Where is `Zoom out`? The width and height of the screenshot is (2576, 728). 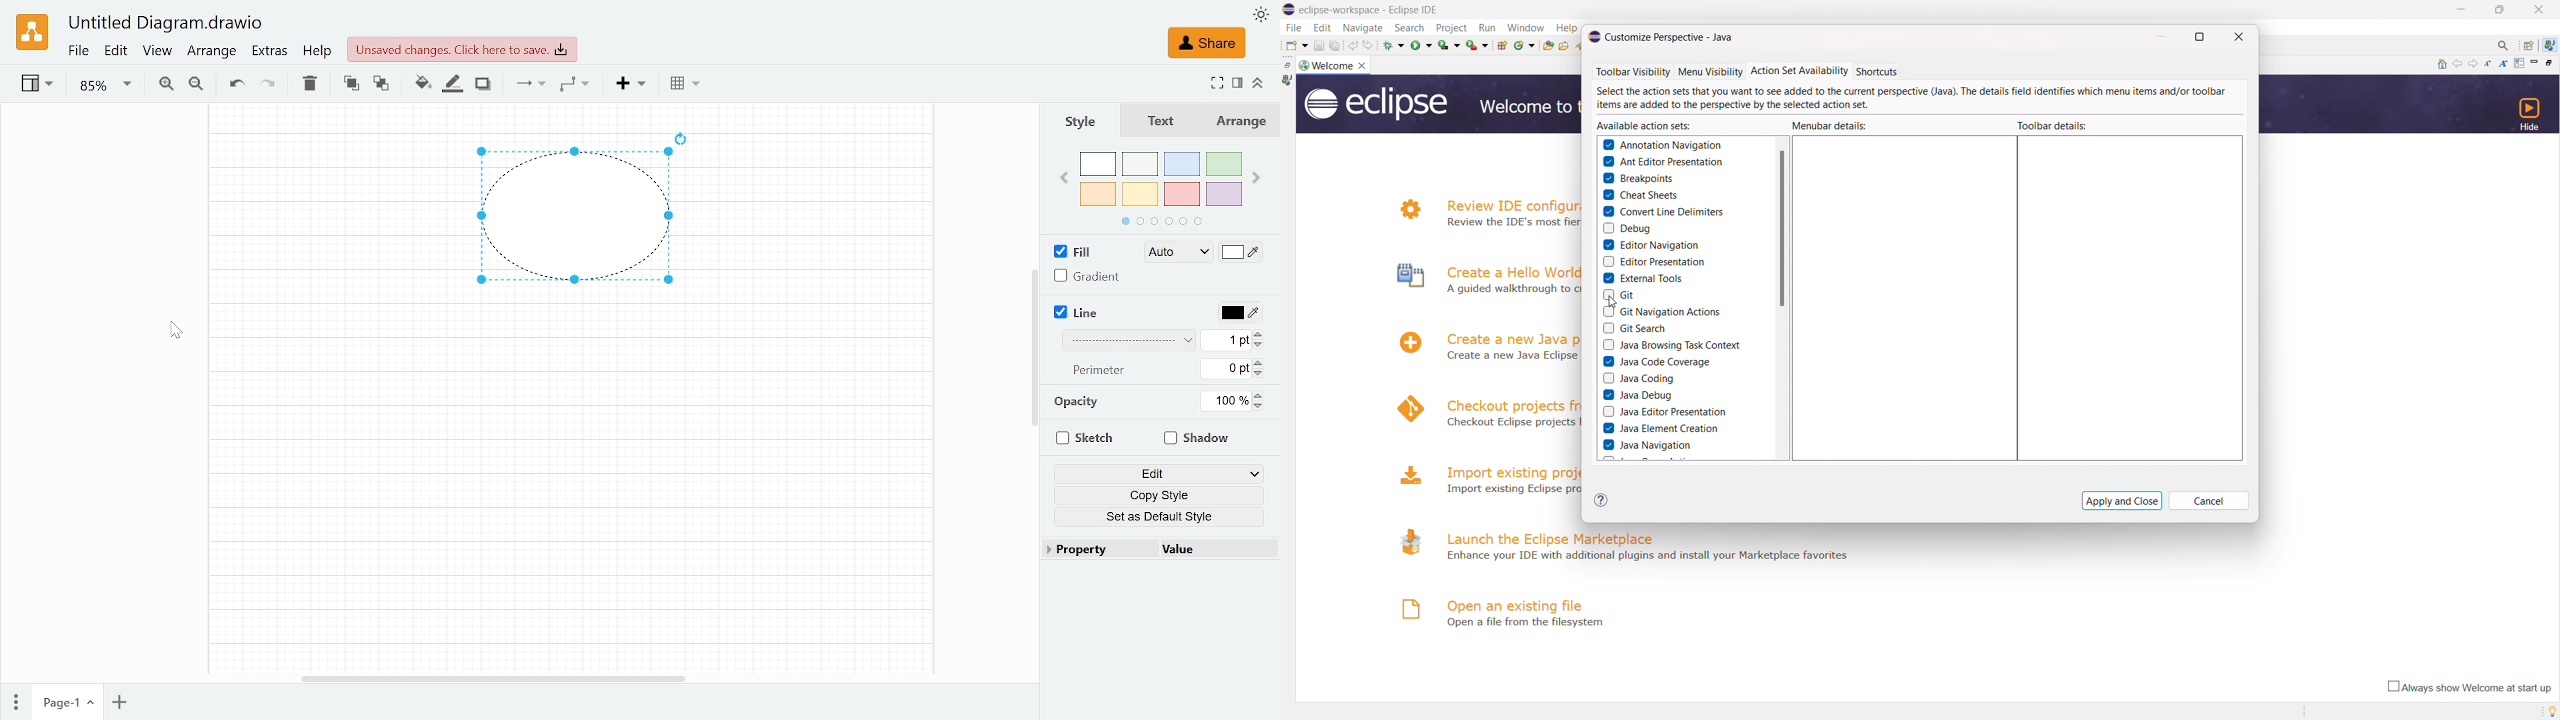 Zoom out is located at coordinates (199, 86).